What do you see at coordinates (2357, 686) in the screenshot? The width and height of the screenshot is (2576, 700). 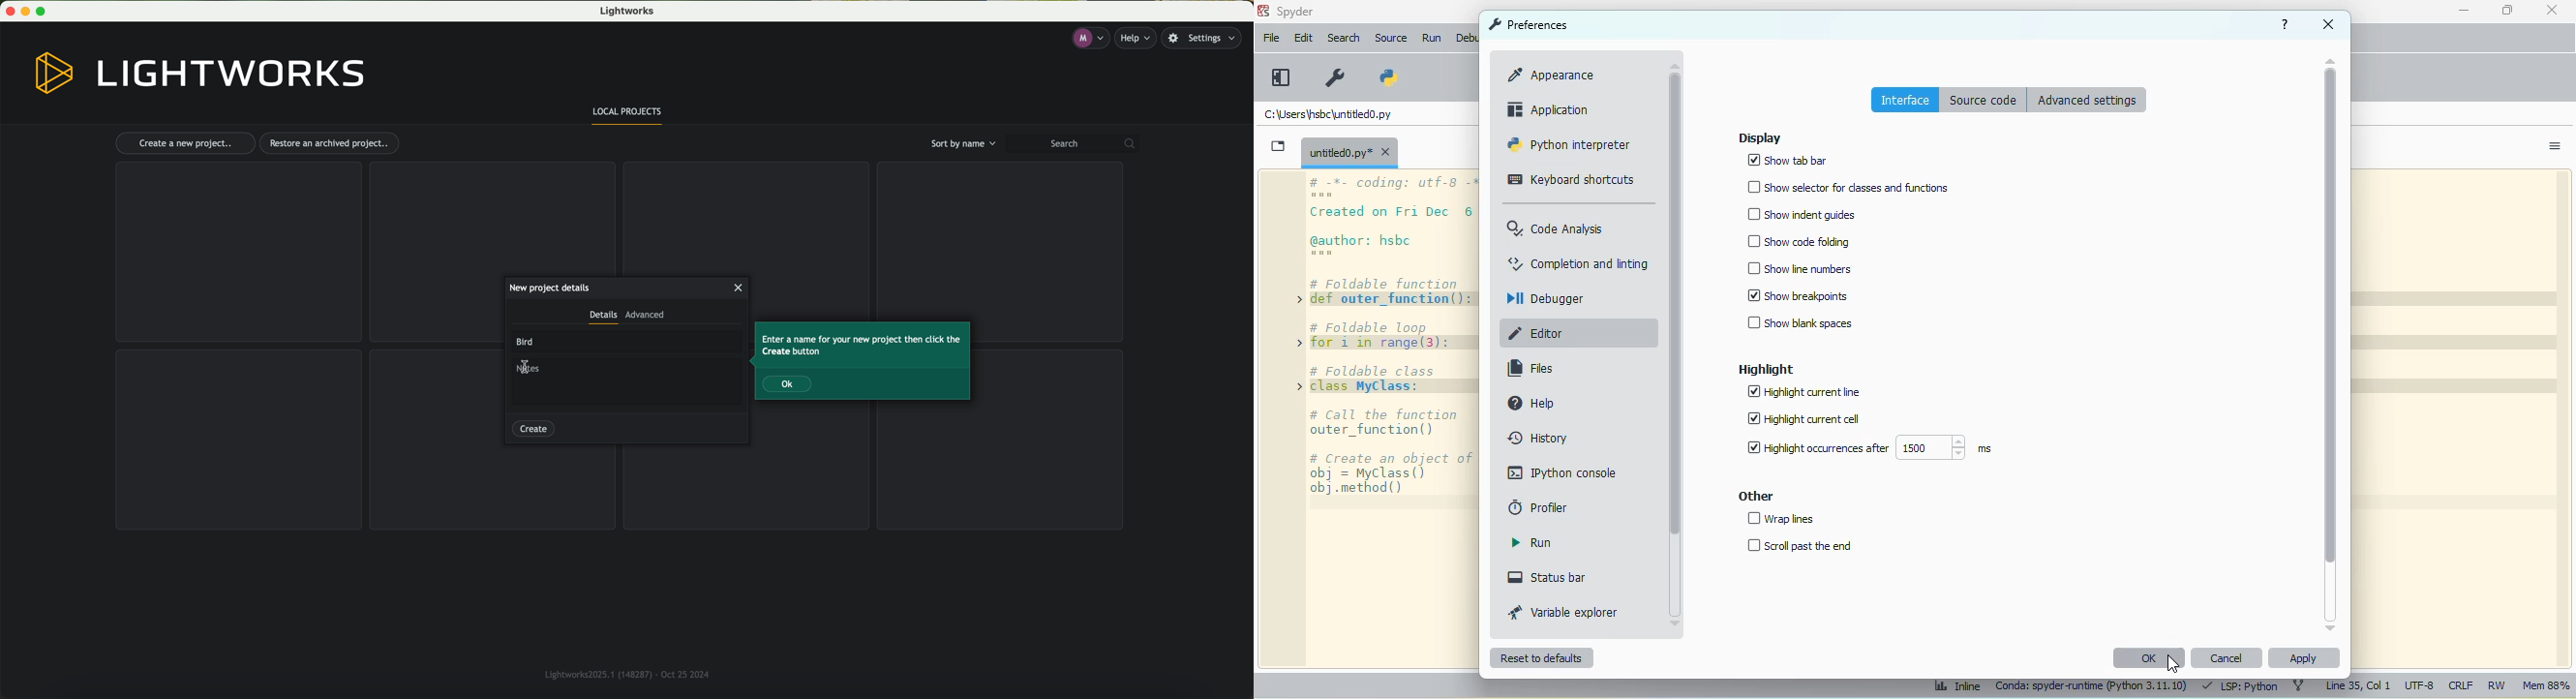 I see `line 35, col 1` at bounding box center [2357, 686].